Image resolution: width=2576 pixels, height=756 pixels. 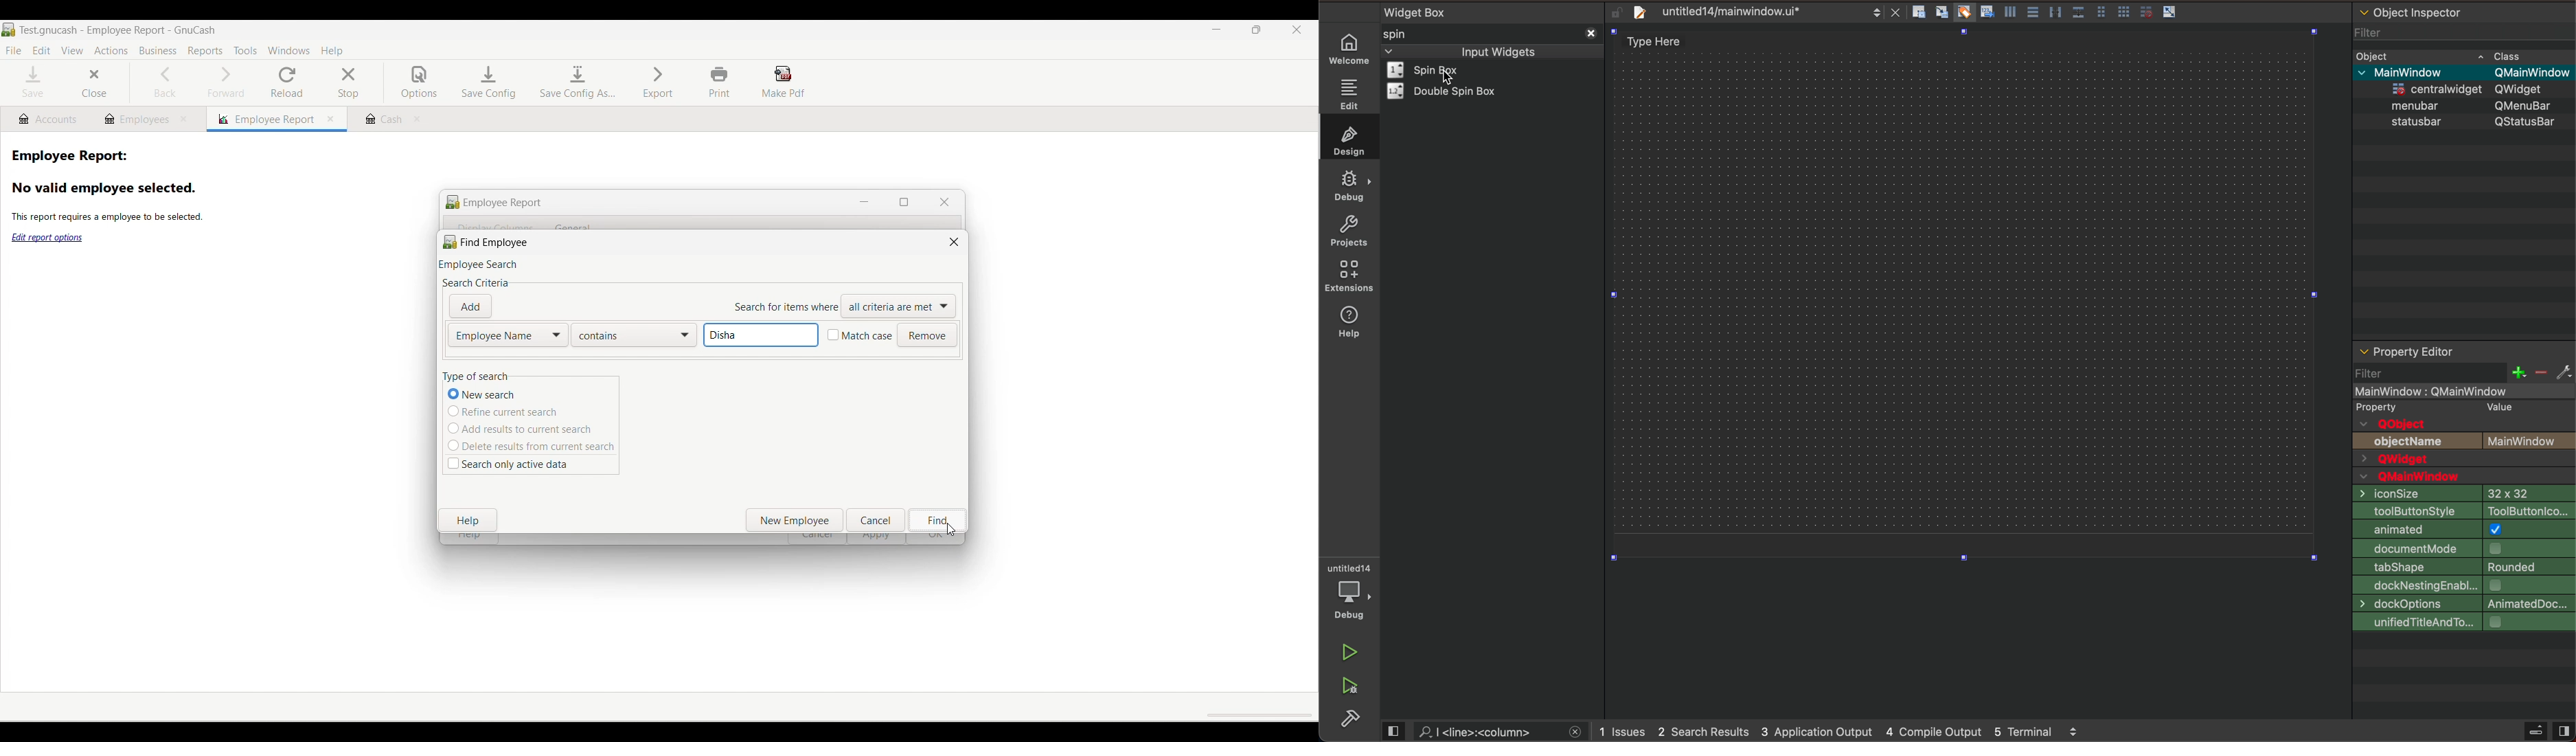 What do you see at coordinates (2464, 10) in the screenshot?
I see `object inspector` at bounding box center [2464, 10].